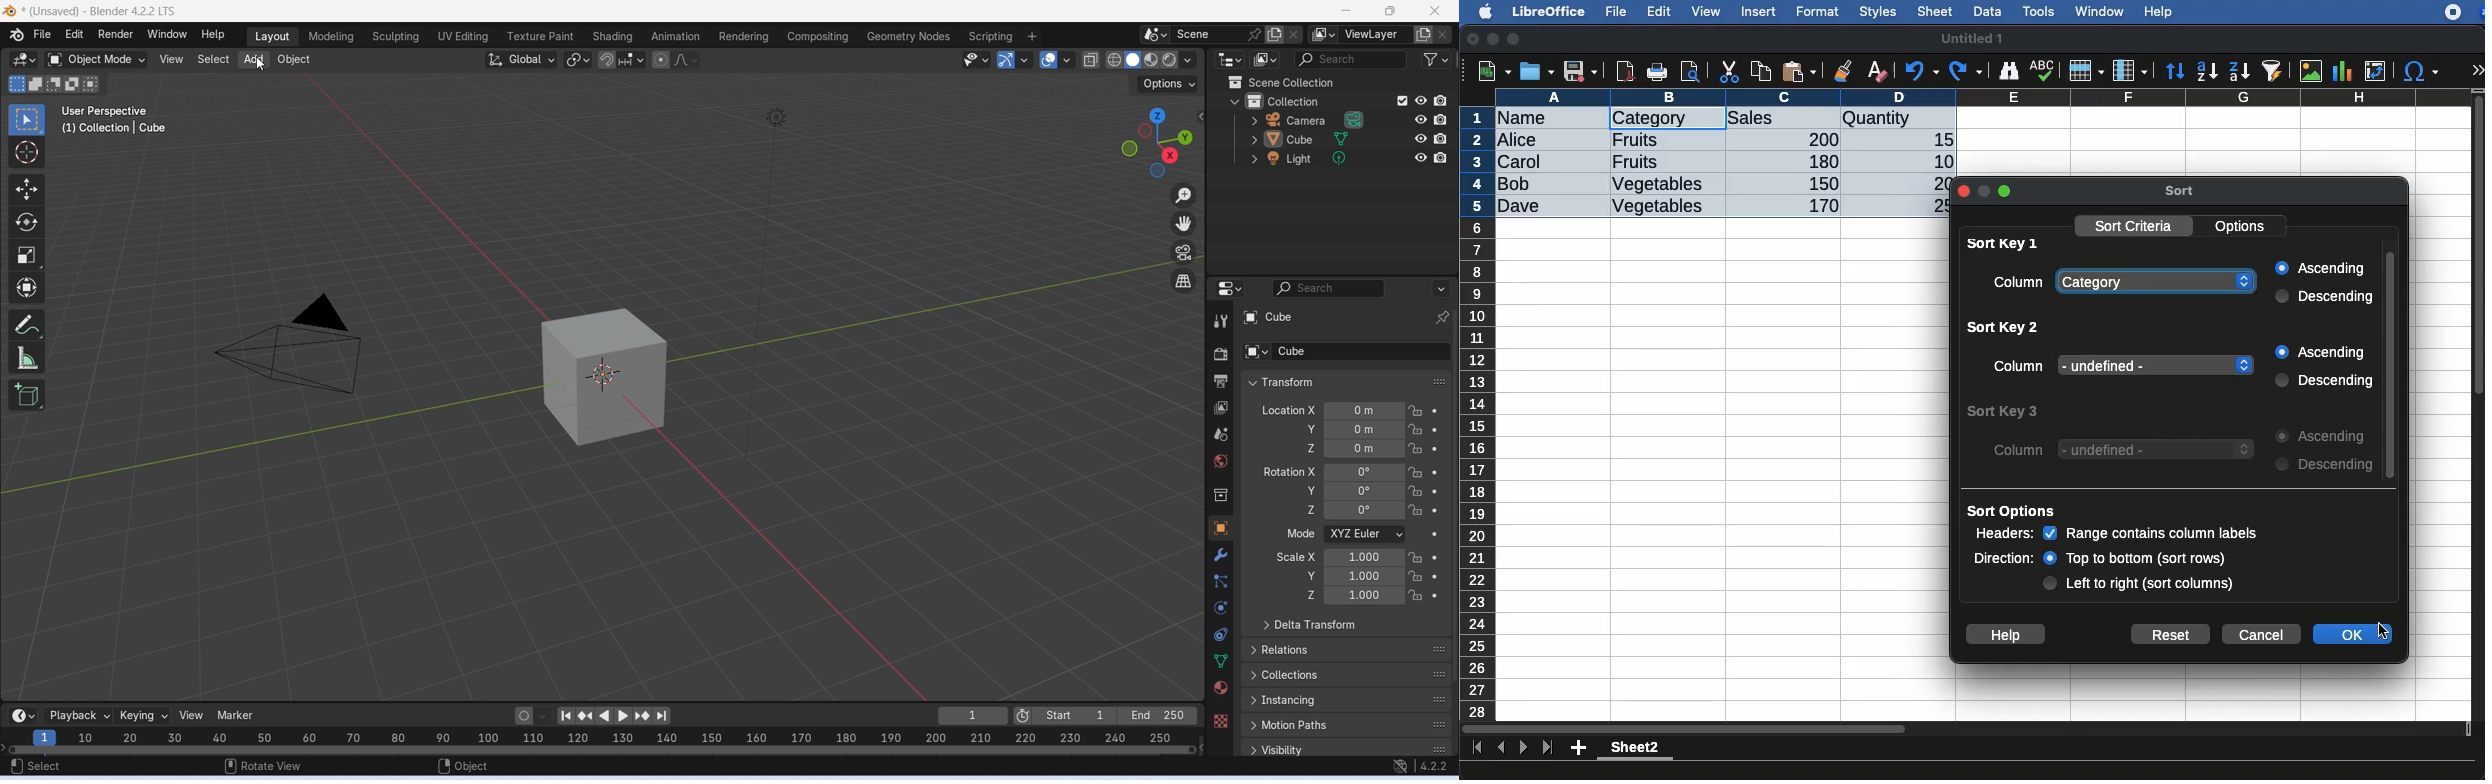 The height and width of the screenshot is (784, 2492). What do you see at coordinates (1416, 448) in the screenshot?
I see `lock location` at bounding box center [1416, 448].